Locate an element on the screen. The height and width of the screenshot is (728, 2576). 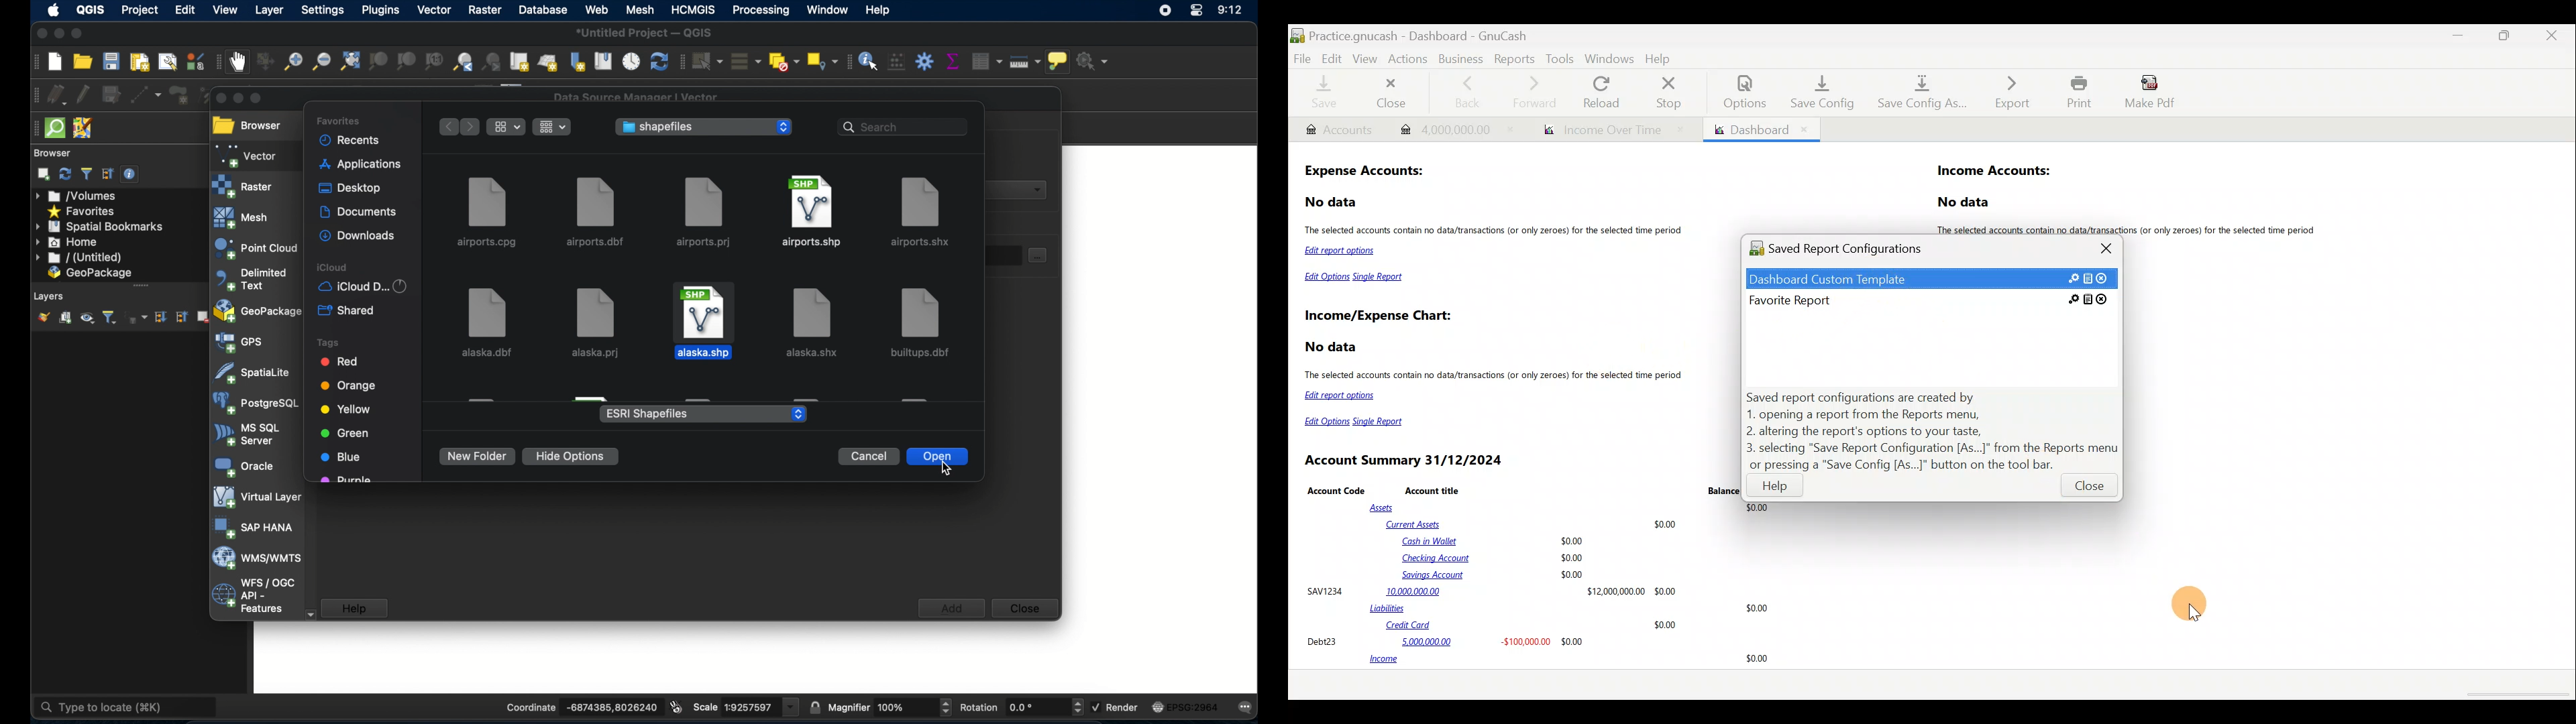
Stop is located at coordinates (1672, 92).